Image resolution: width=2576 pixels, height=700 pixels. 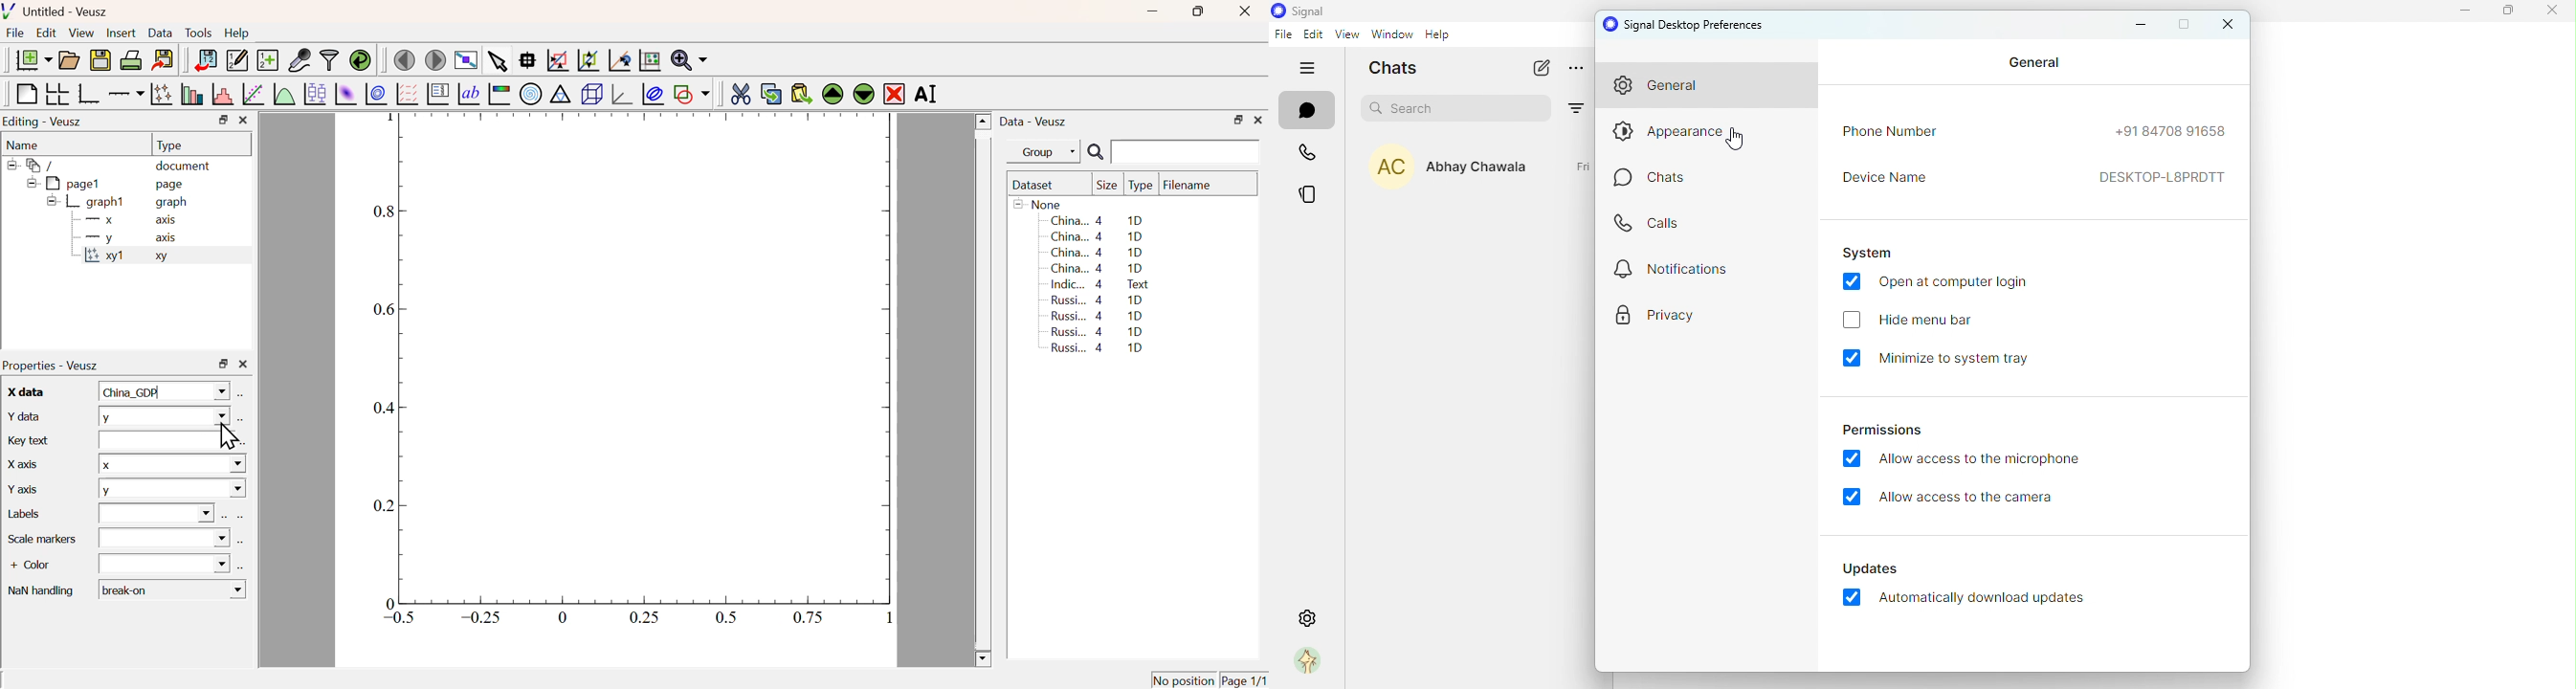 I want to click on view, so click(x=1346, y=35).